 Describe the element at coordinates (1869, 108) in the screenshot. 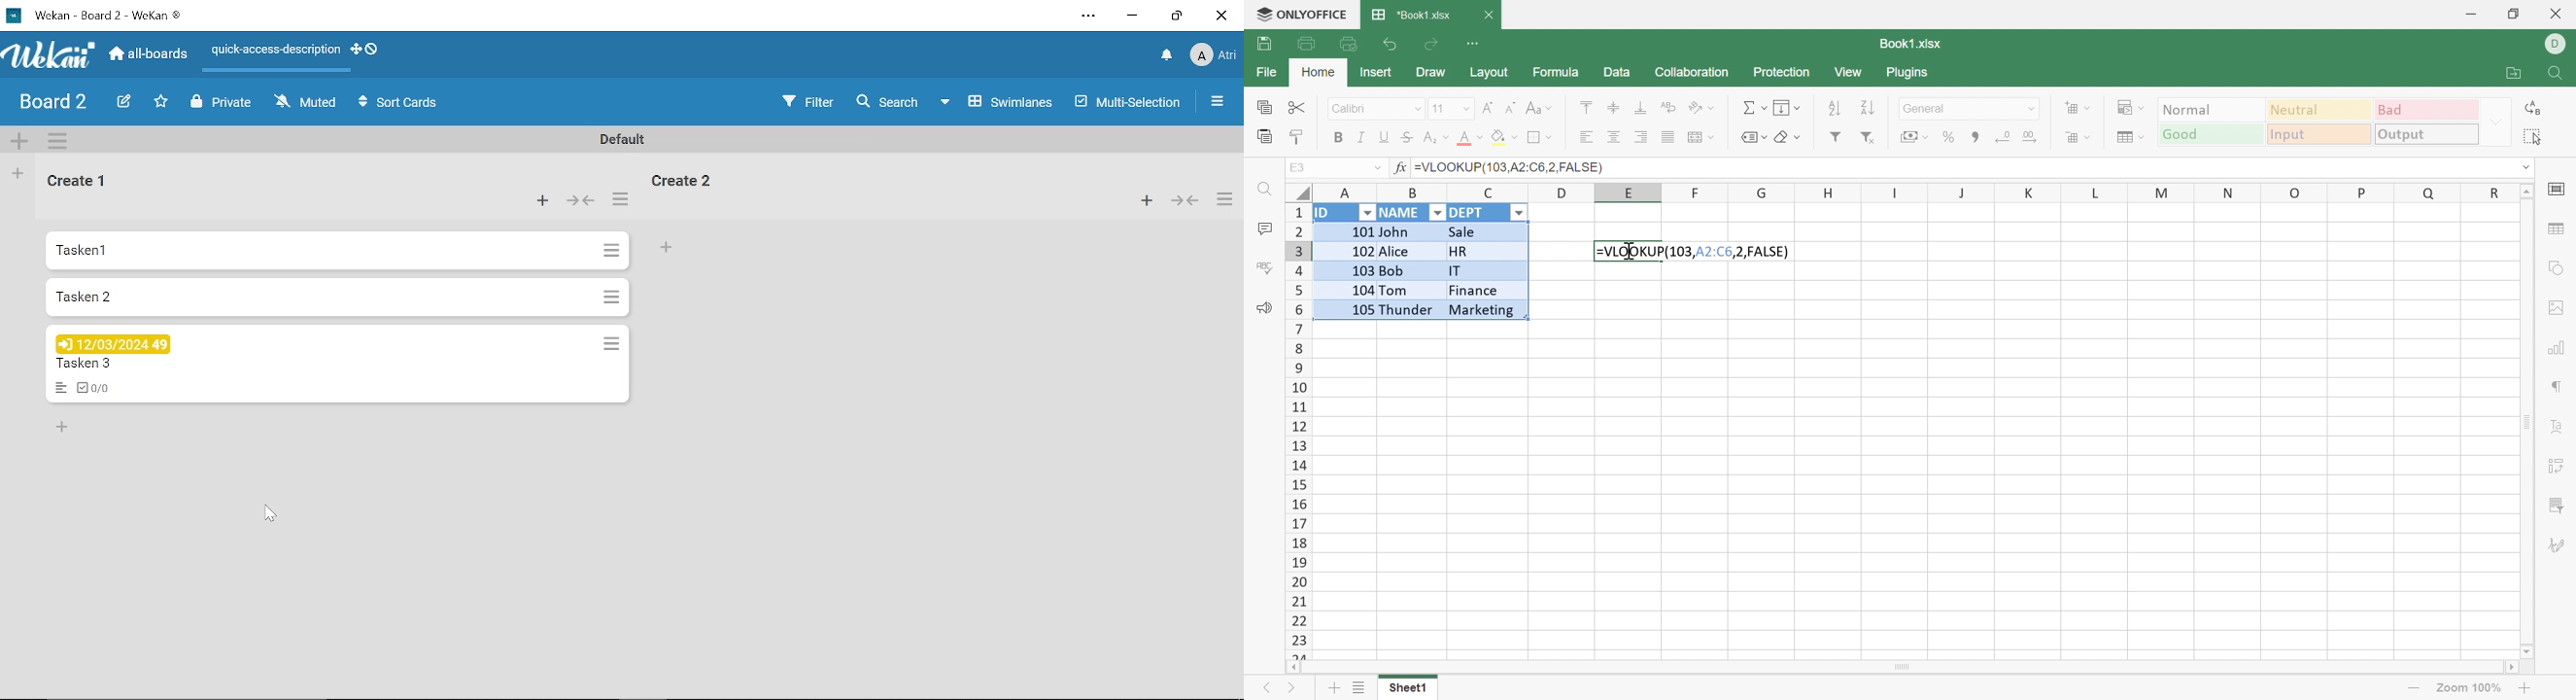

I see `Descending order` at that location.